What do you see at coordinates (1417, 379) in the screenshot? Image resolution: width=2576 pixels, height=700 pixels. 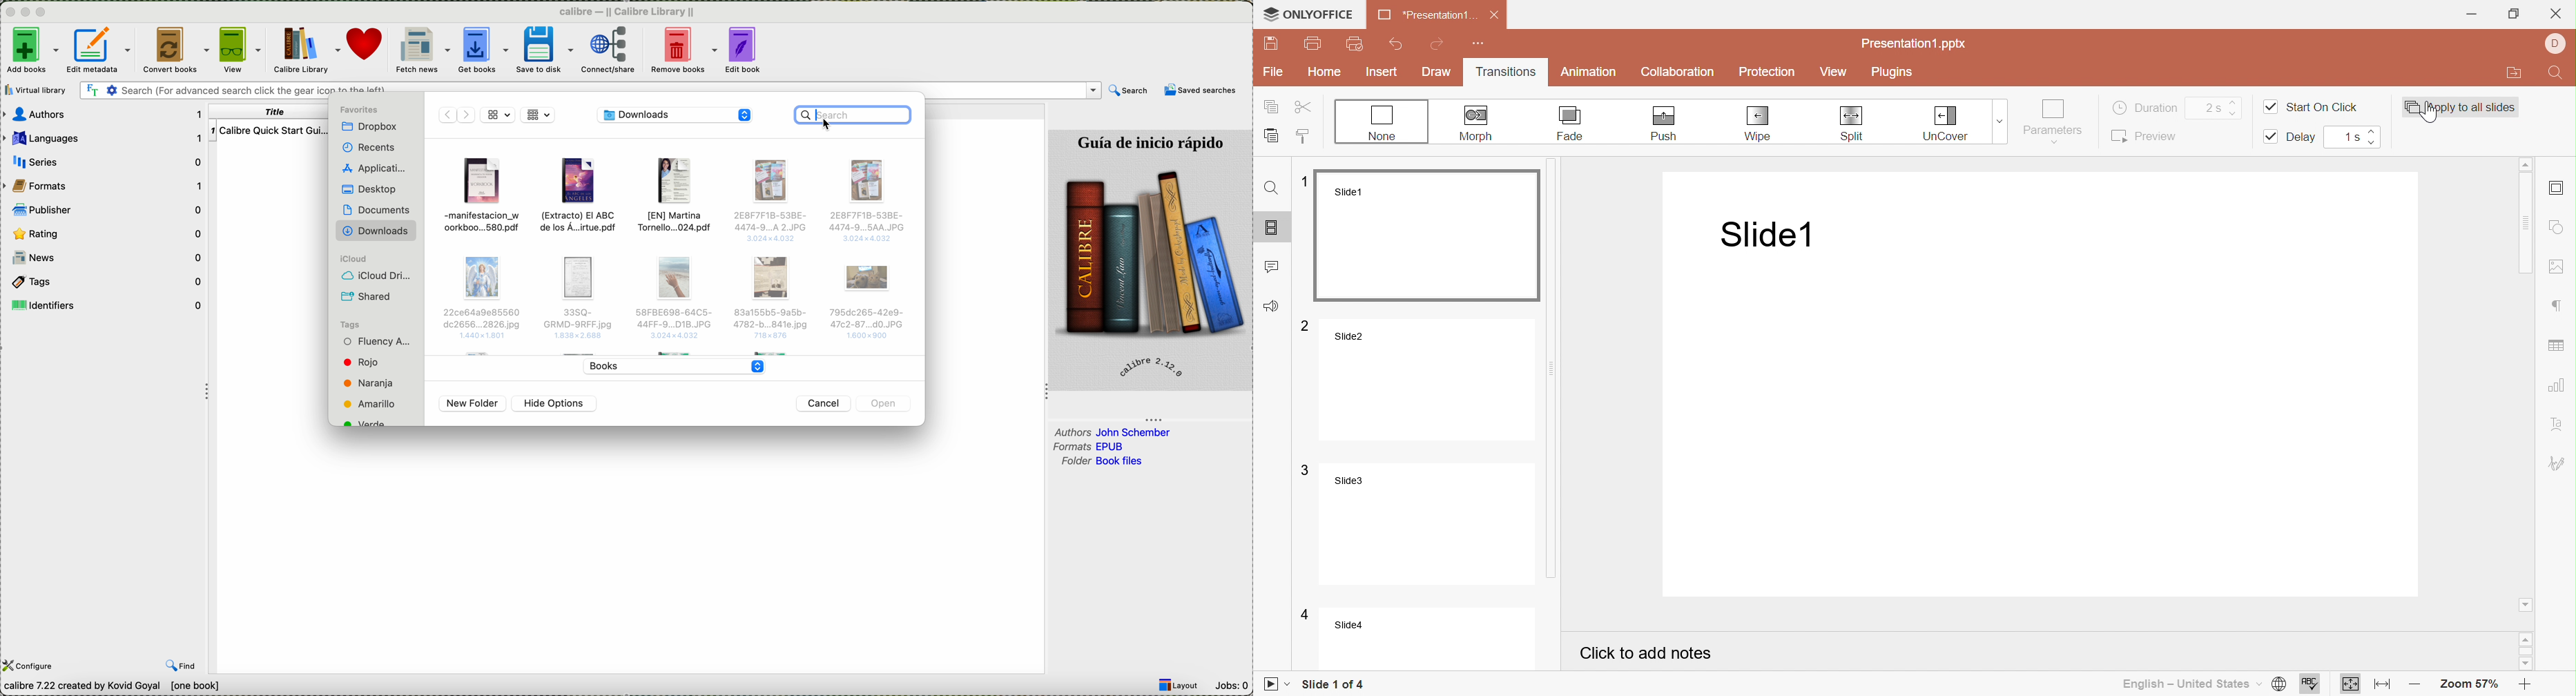 I see `Slide2` at bounding box center [1417, 379].